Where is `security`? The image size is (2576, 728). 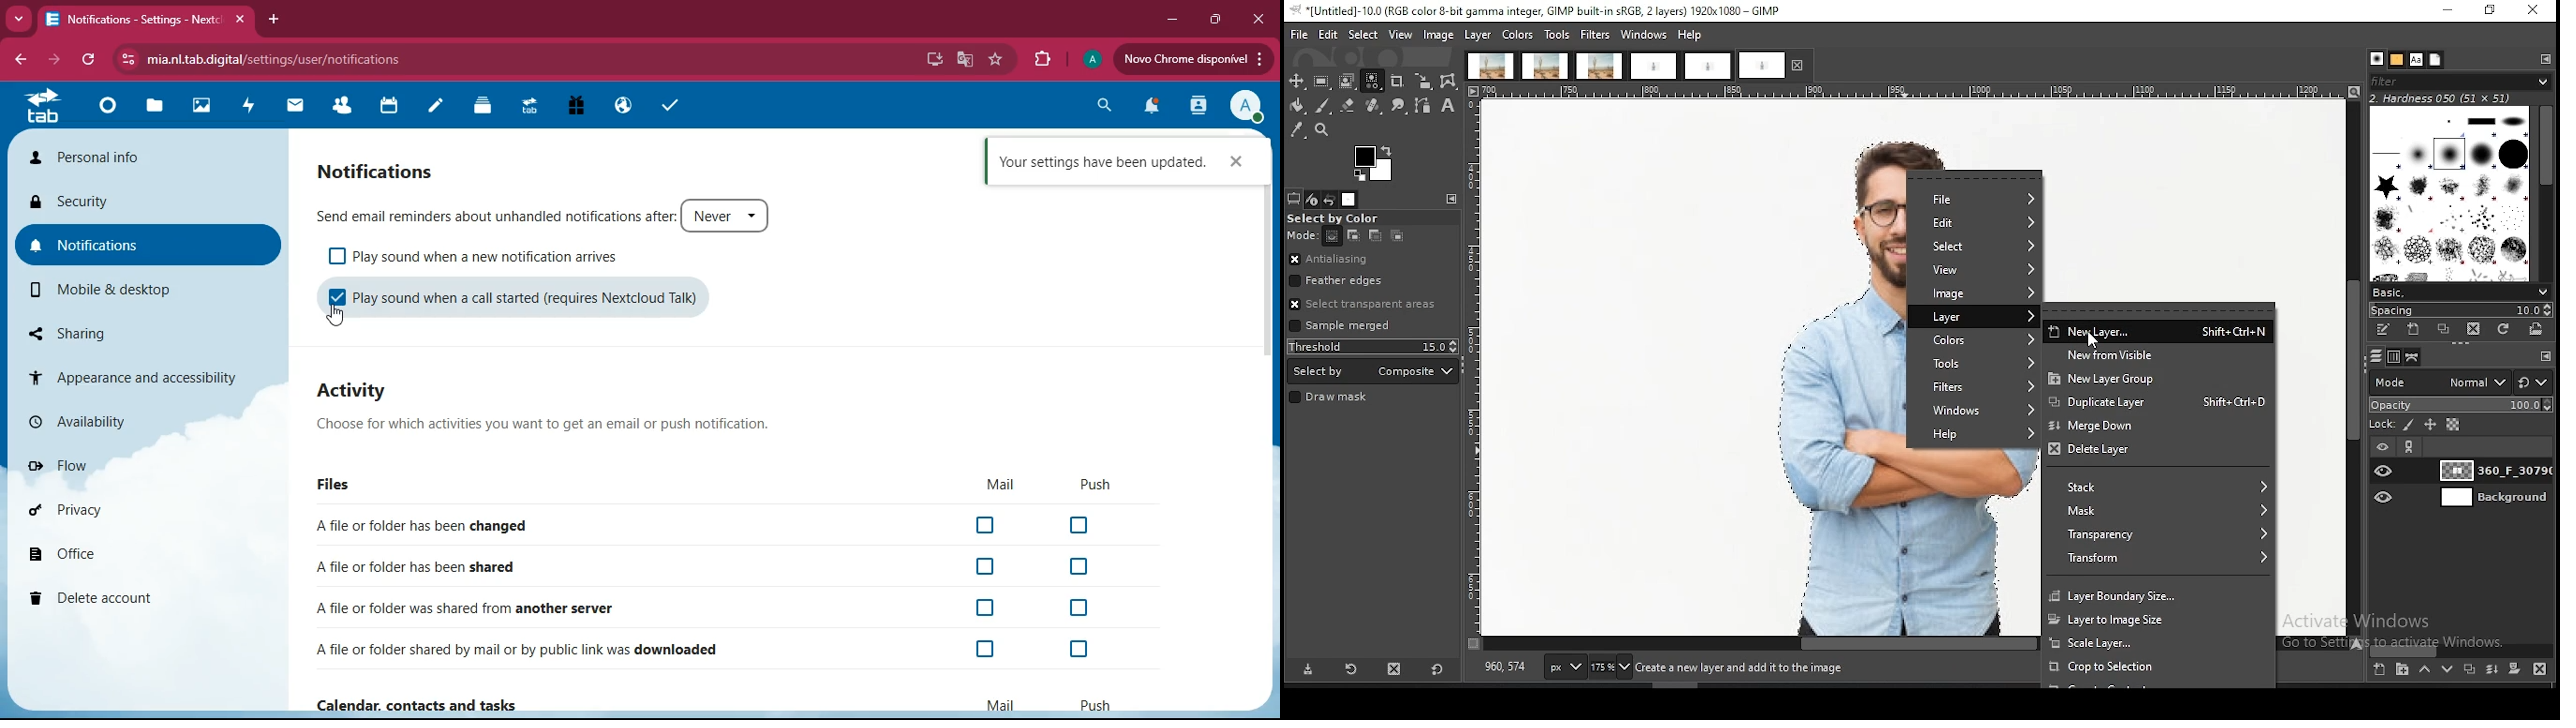
security is located at coordinates (76, 202).